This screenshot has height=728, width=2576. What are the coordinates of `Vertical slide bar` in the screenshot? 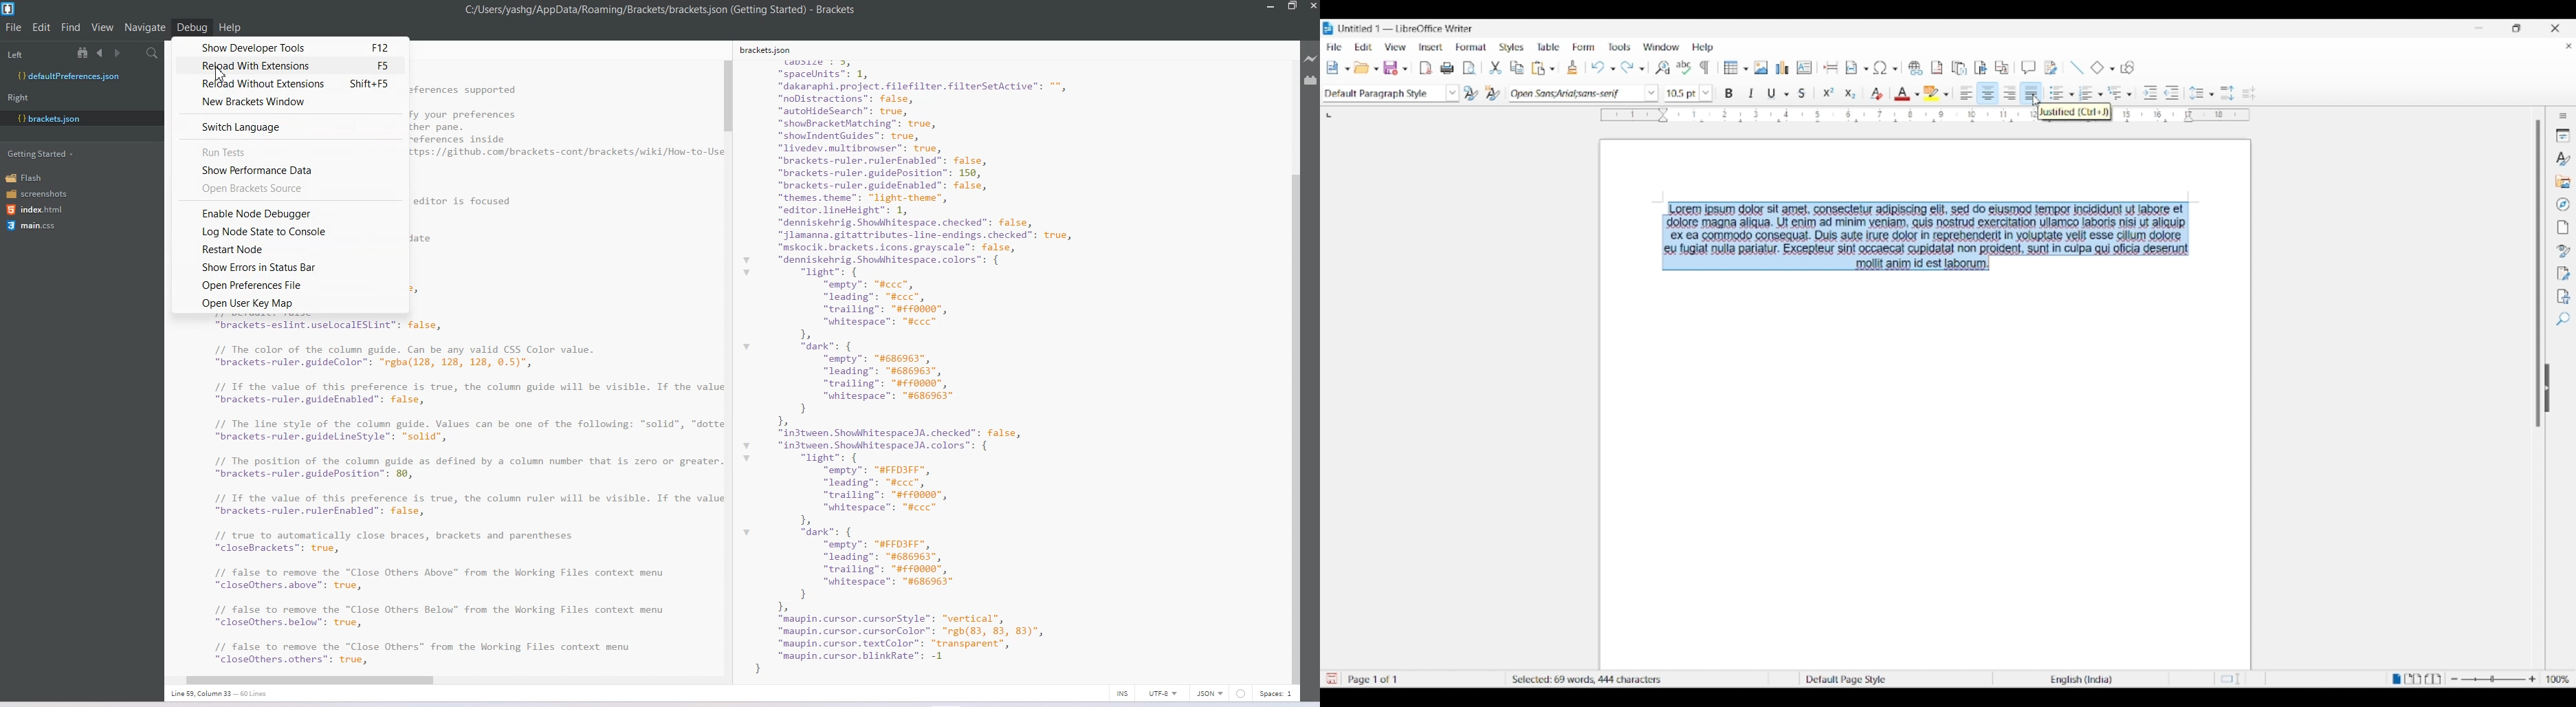 It's located at (2538, 274).